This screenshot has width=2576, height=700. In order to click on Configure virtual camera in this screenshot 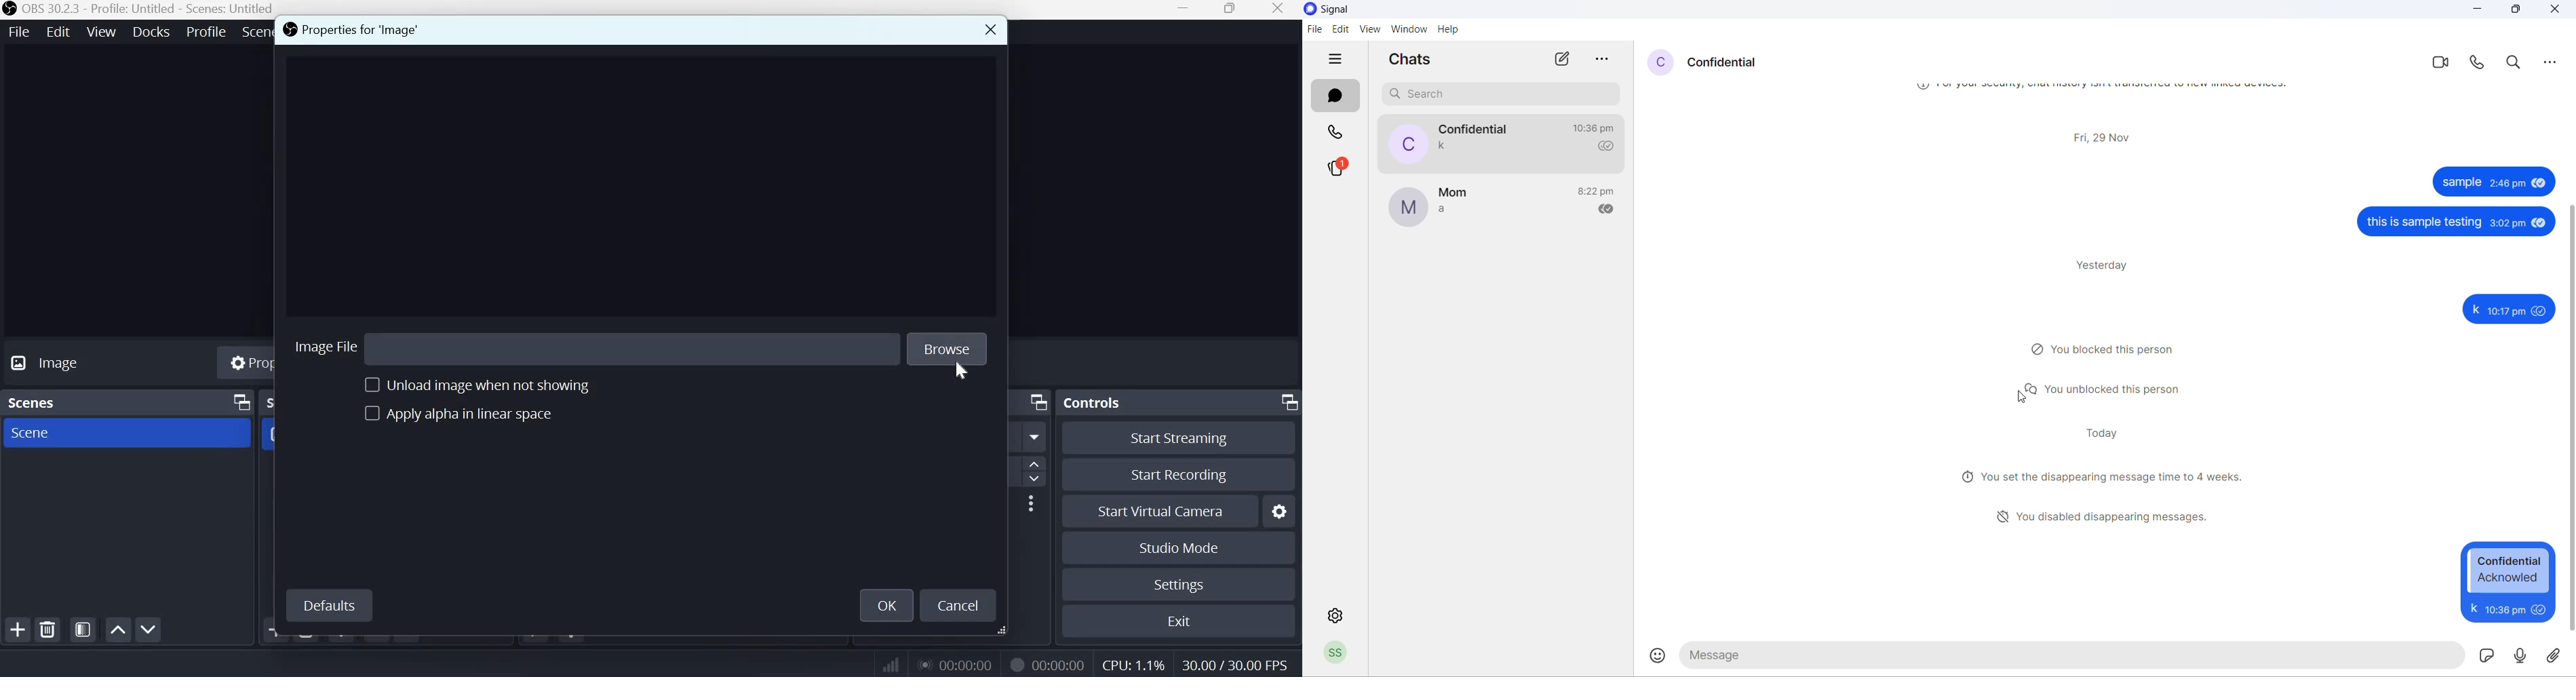, I will do `click(1280, 509)`.